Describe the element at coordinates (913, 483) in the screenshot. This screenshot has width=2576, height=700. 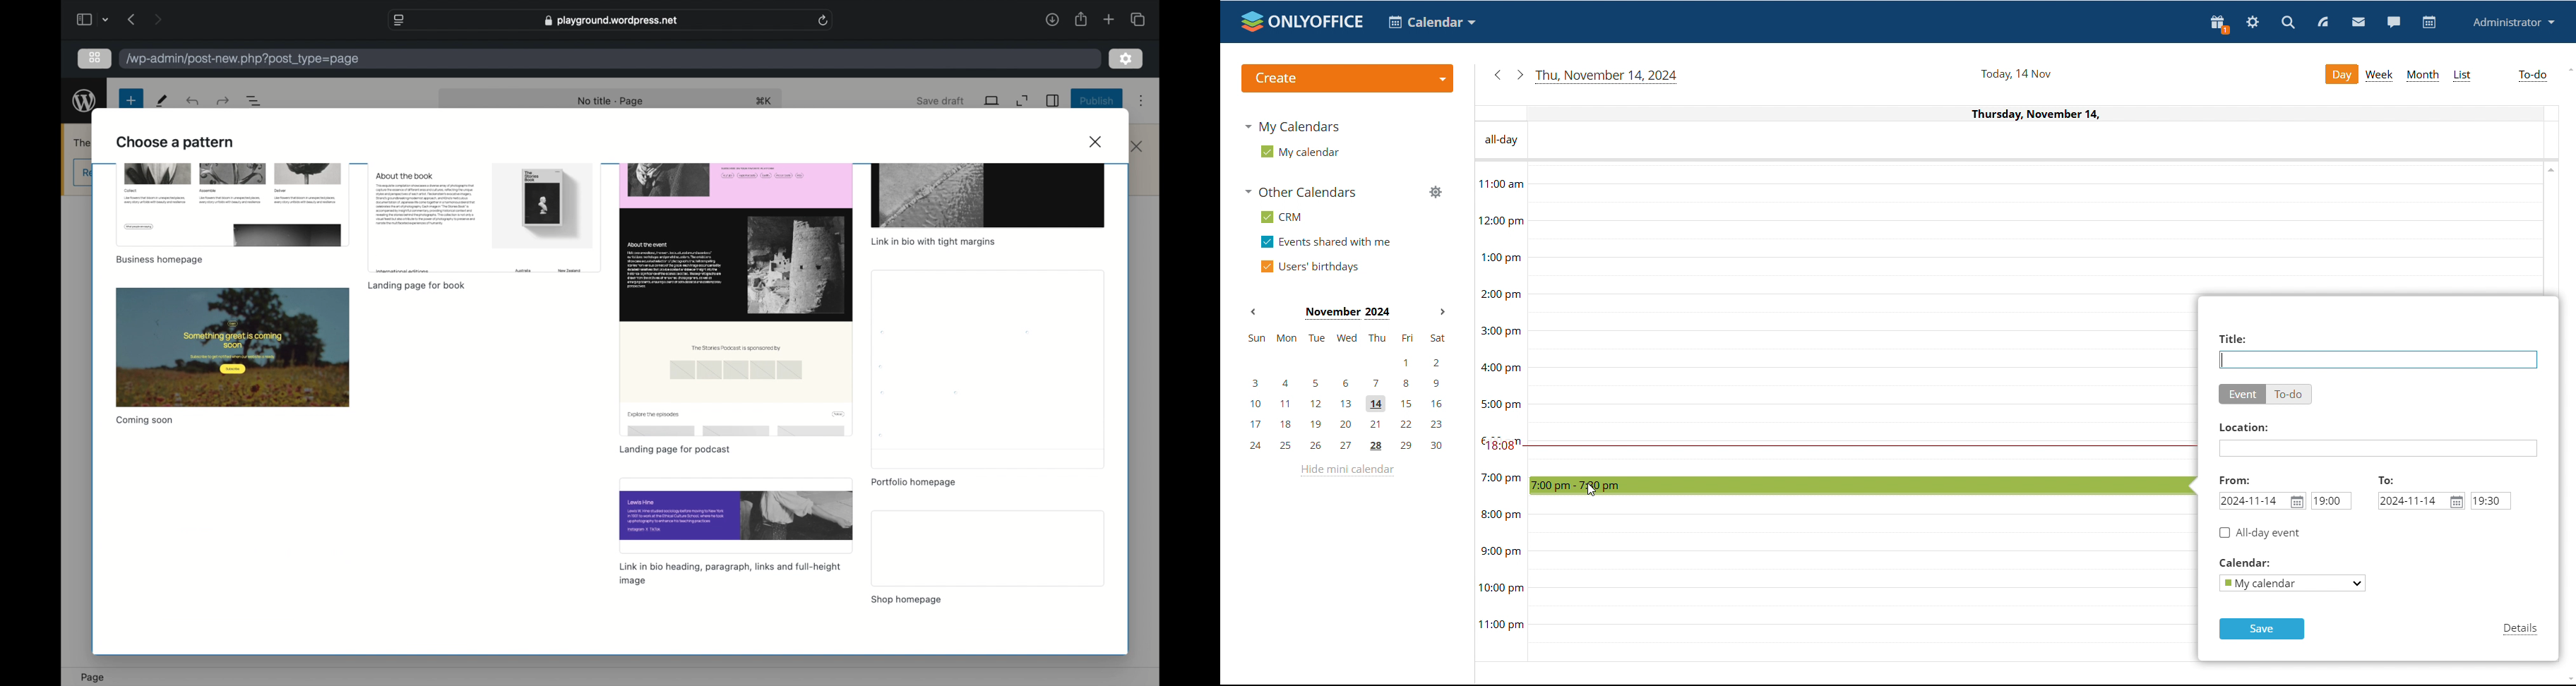
I see `portfolio homepage` at that location.